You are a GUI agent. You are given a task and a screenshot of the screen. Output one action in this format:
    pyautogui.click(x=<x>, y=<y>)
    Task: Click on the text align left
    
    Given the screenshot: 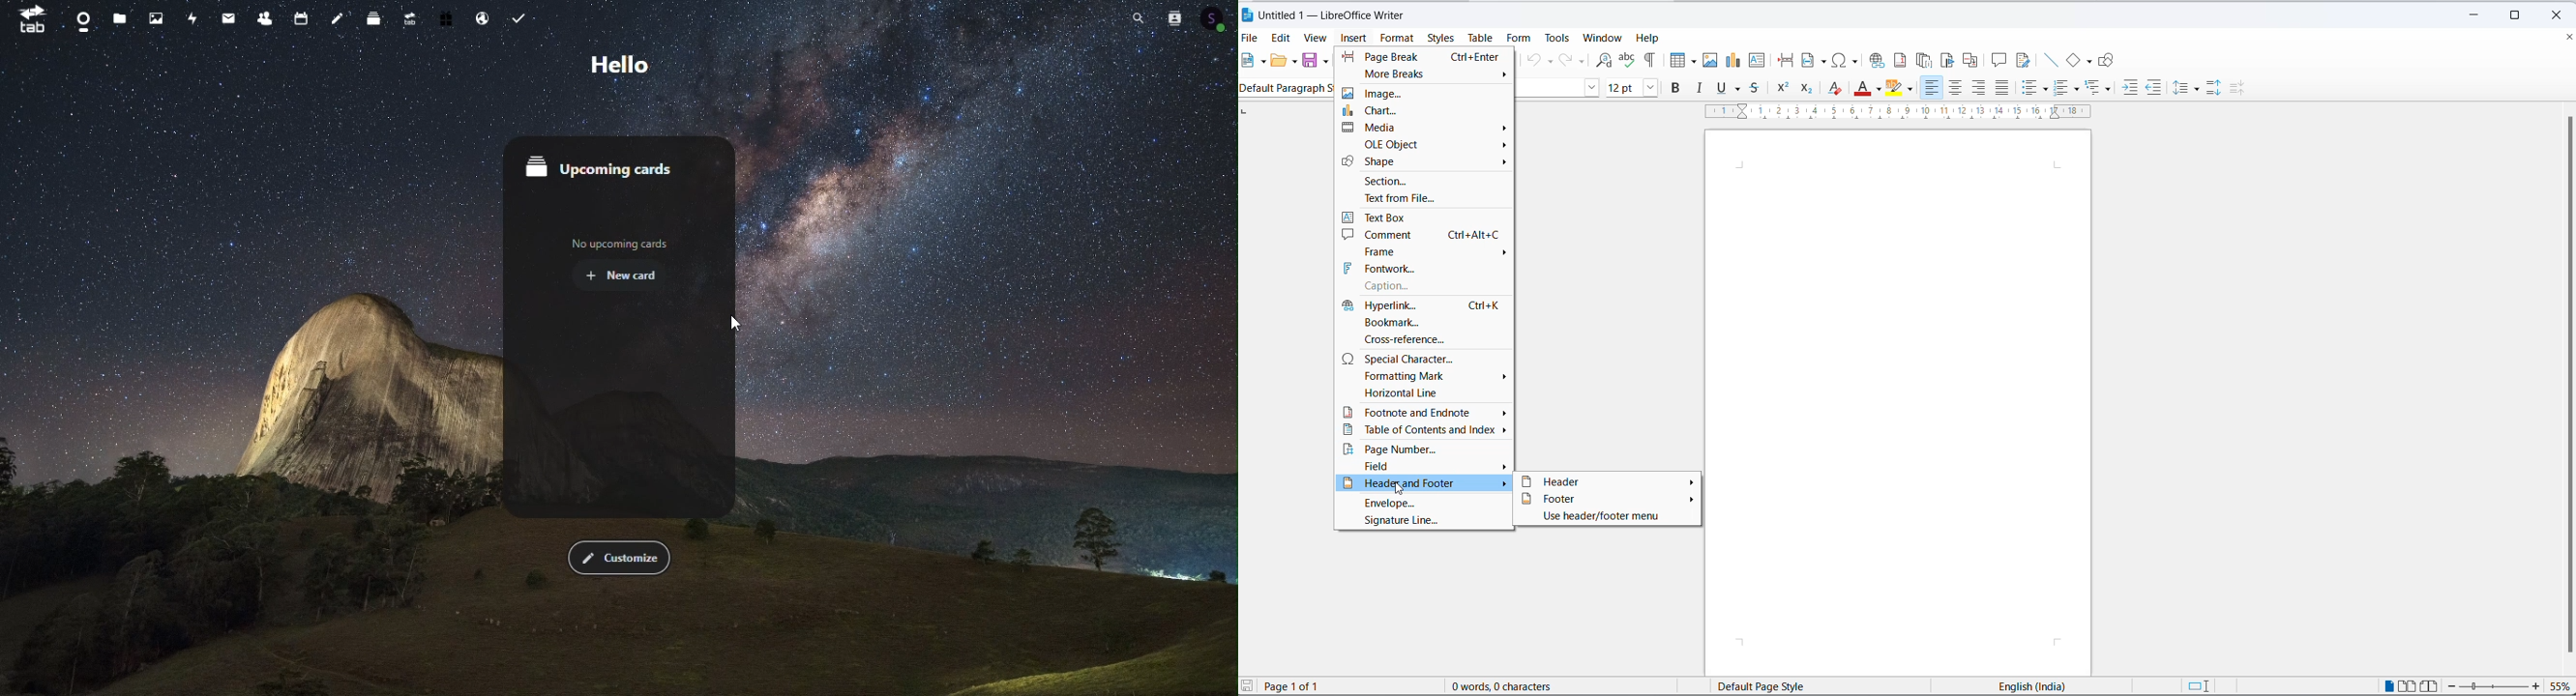 What is the action you would take?
    pyautogui.click(x=1978, y=88)
    